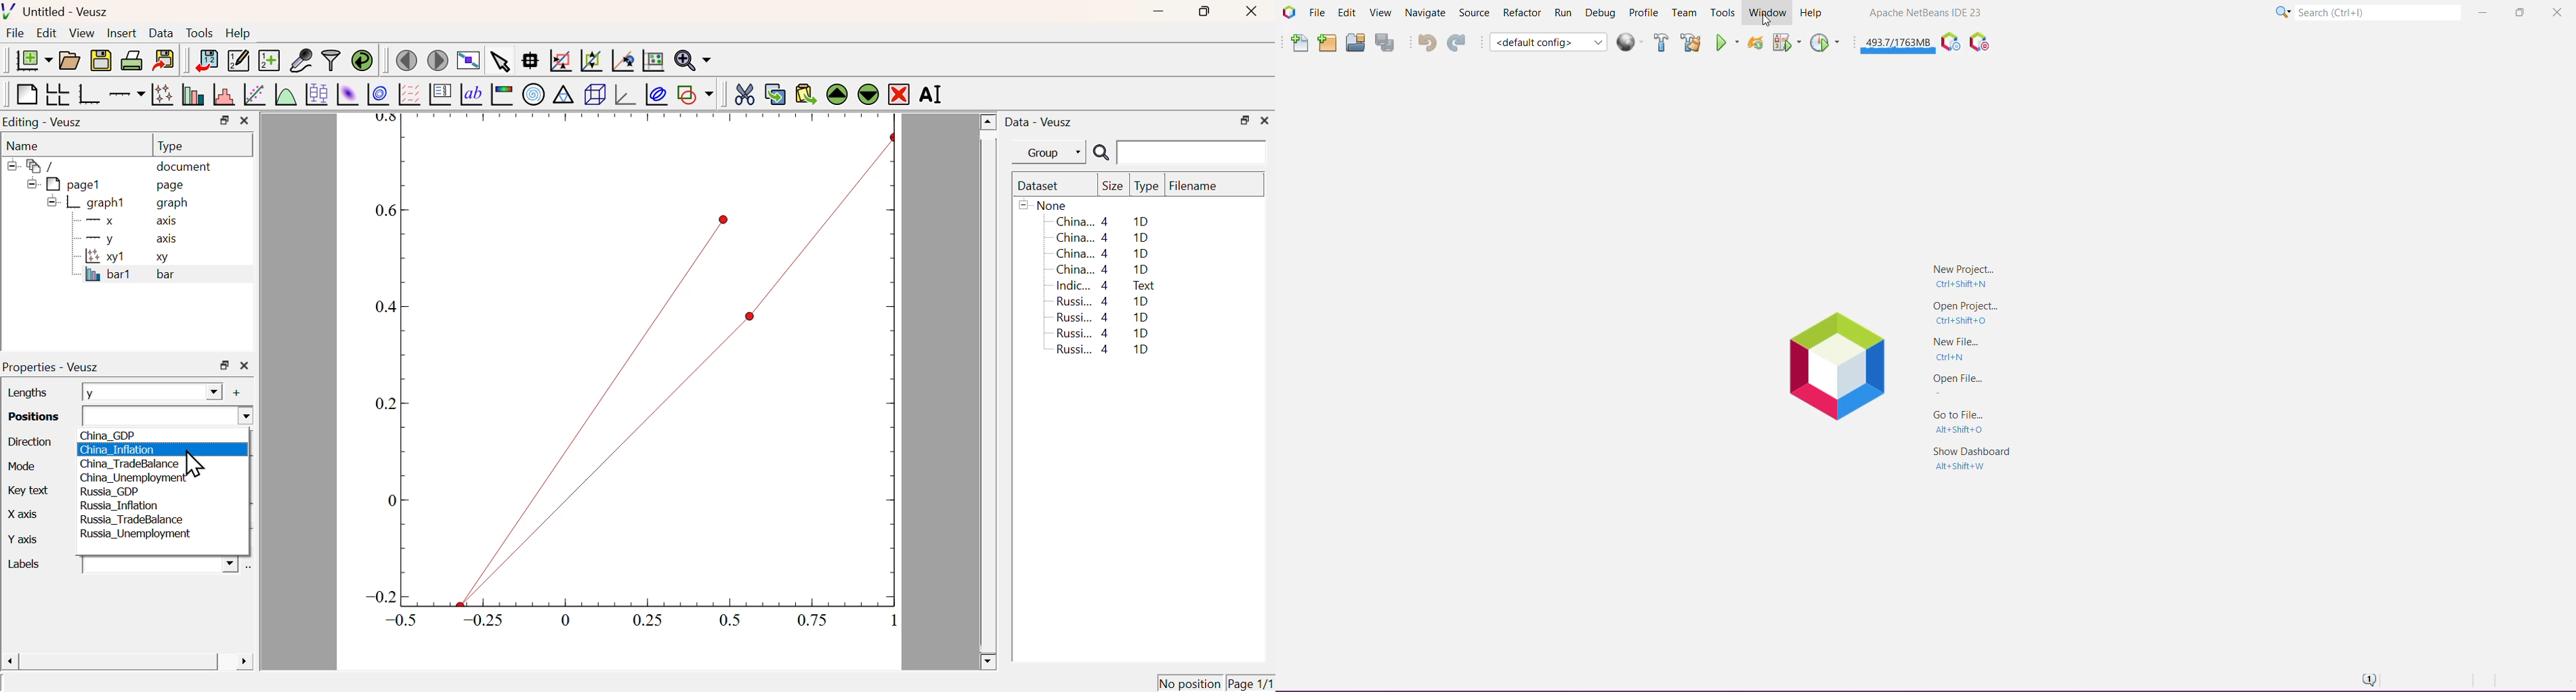 The image size is (2576, 700). Describe the element at coordinates (302, 59) in the screenshot. I see `Capture Remote Data` at that location.